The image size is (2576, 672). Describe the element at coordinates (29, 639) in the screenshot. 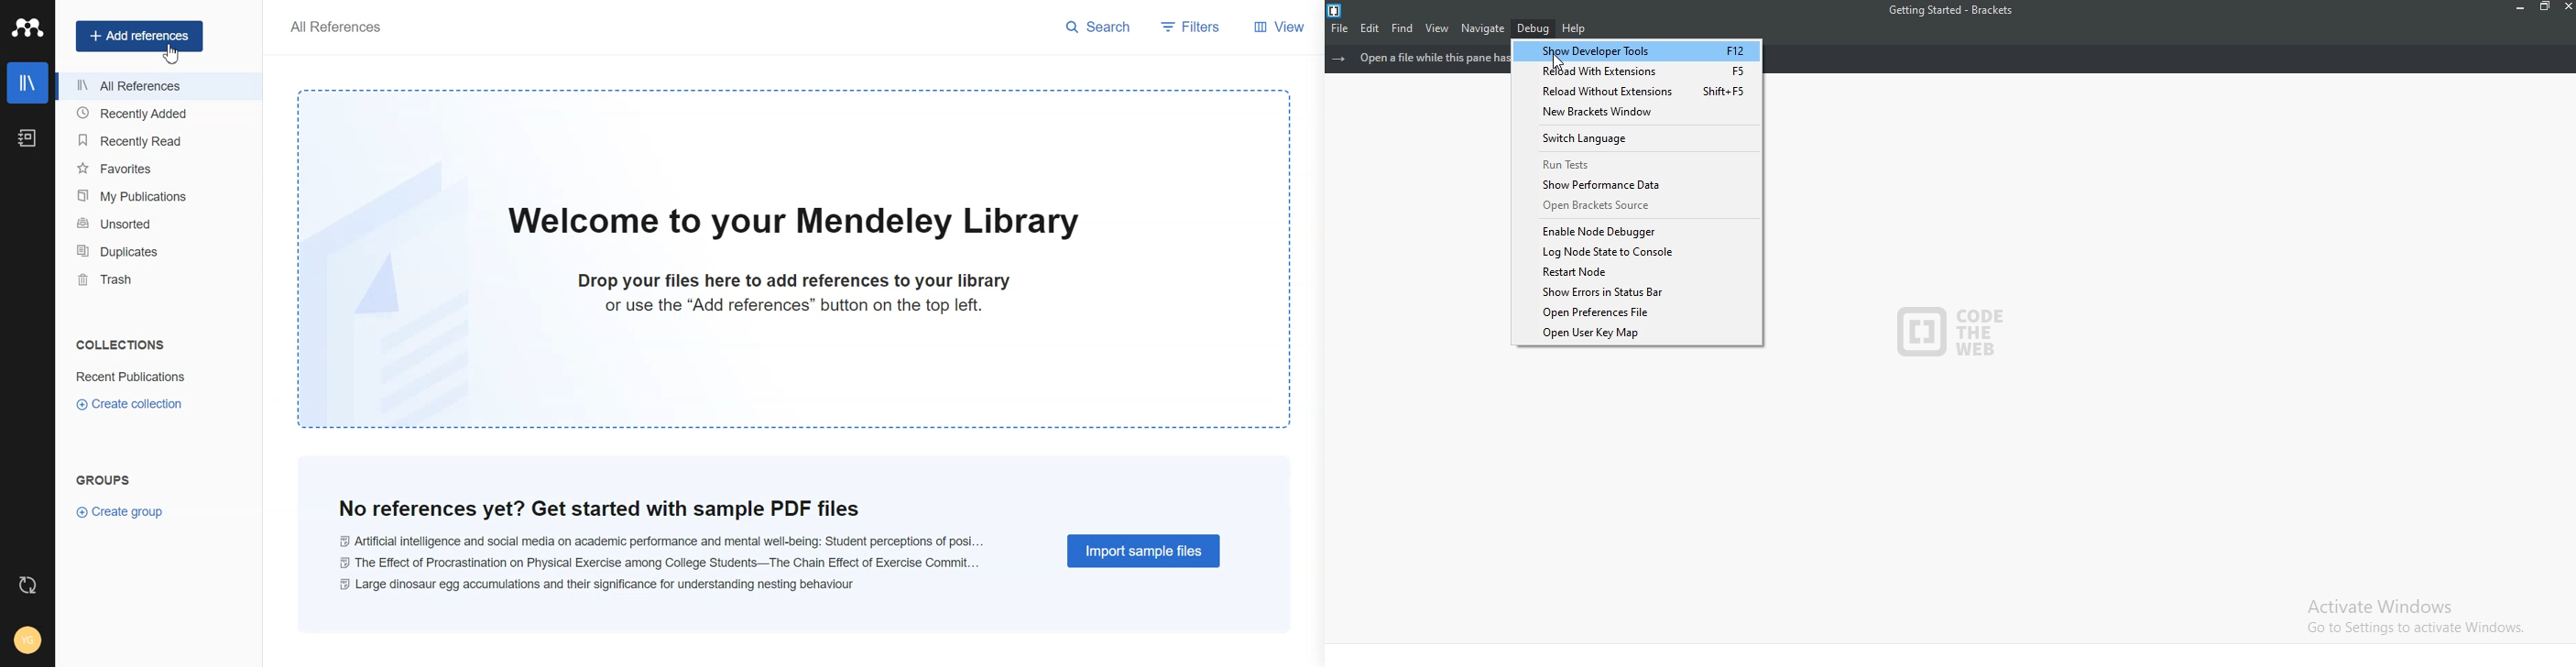

I see `Account` at that location.